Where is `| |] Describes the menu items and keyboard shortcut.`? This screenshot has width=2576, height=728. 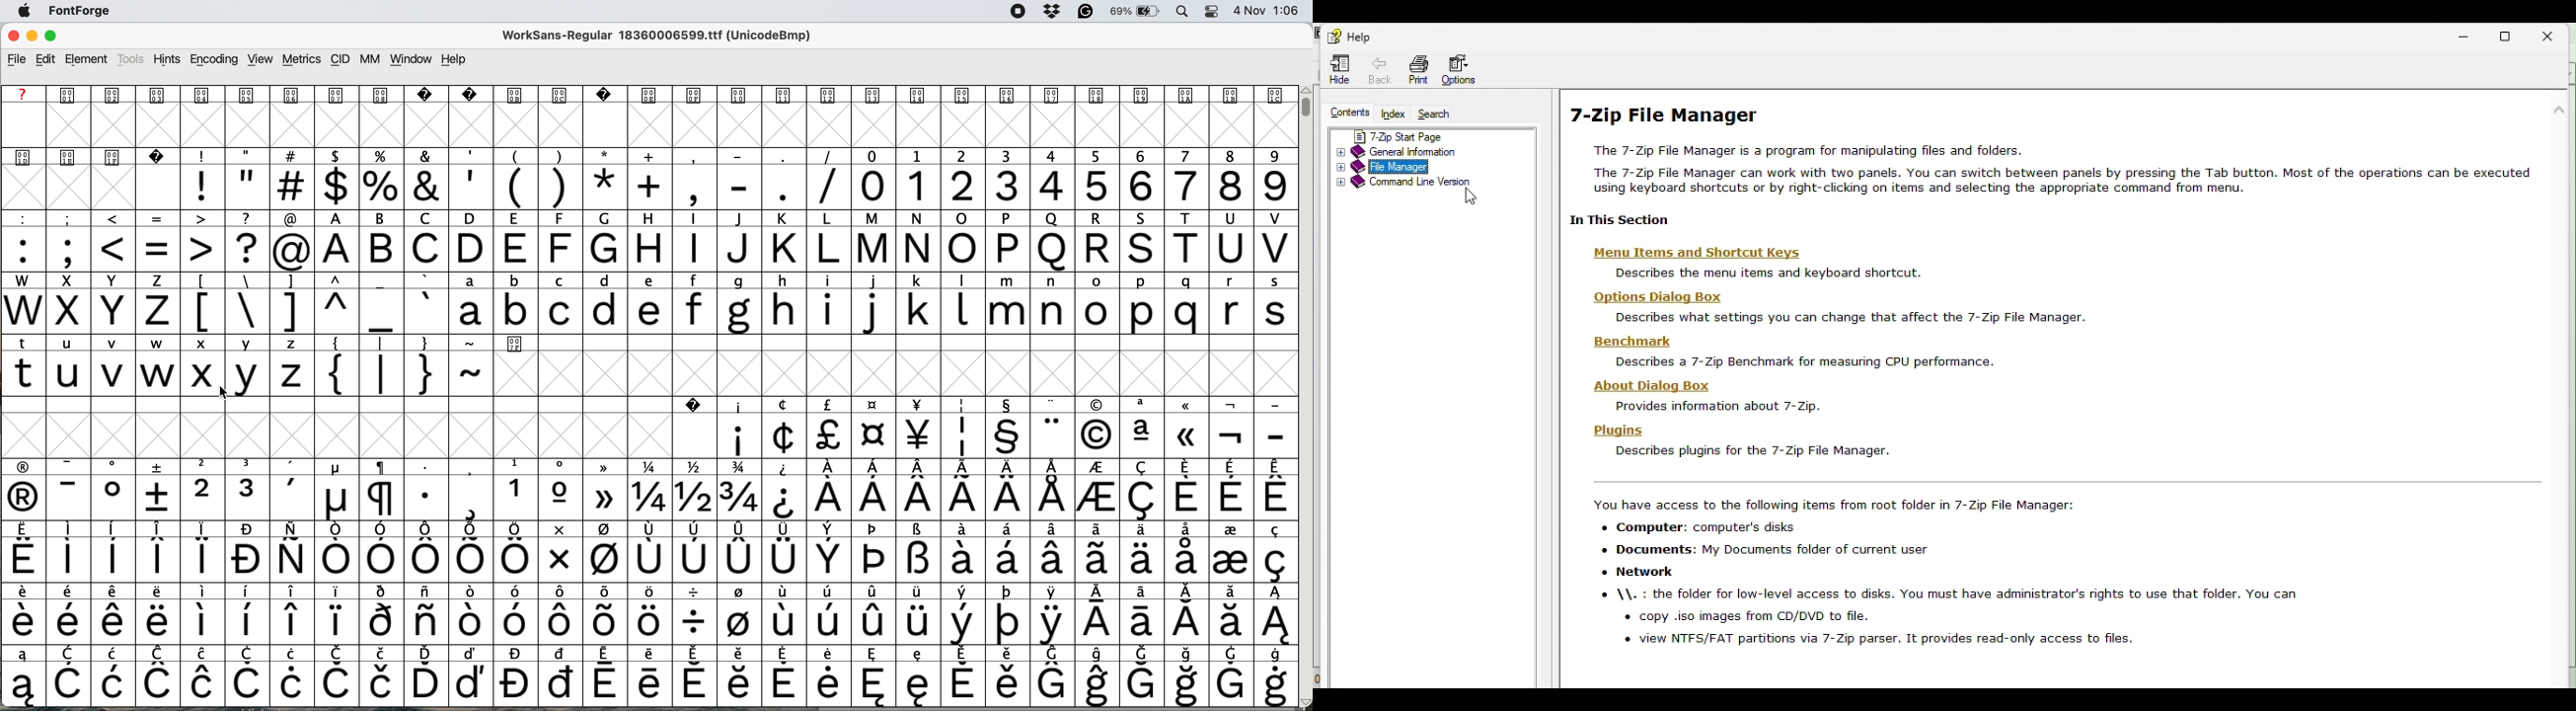 | |] Describes the menu items and keyboard shortcut. is located at coordinates (1778, 275).